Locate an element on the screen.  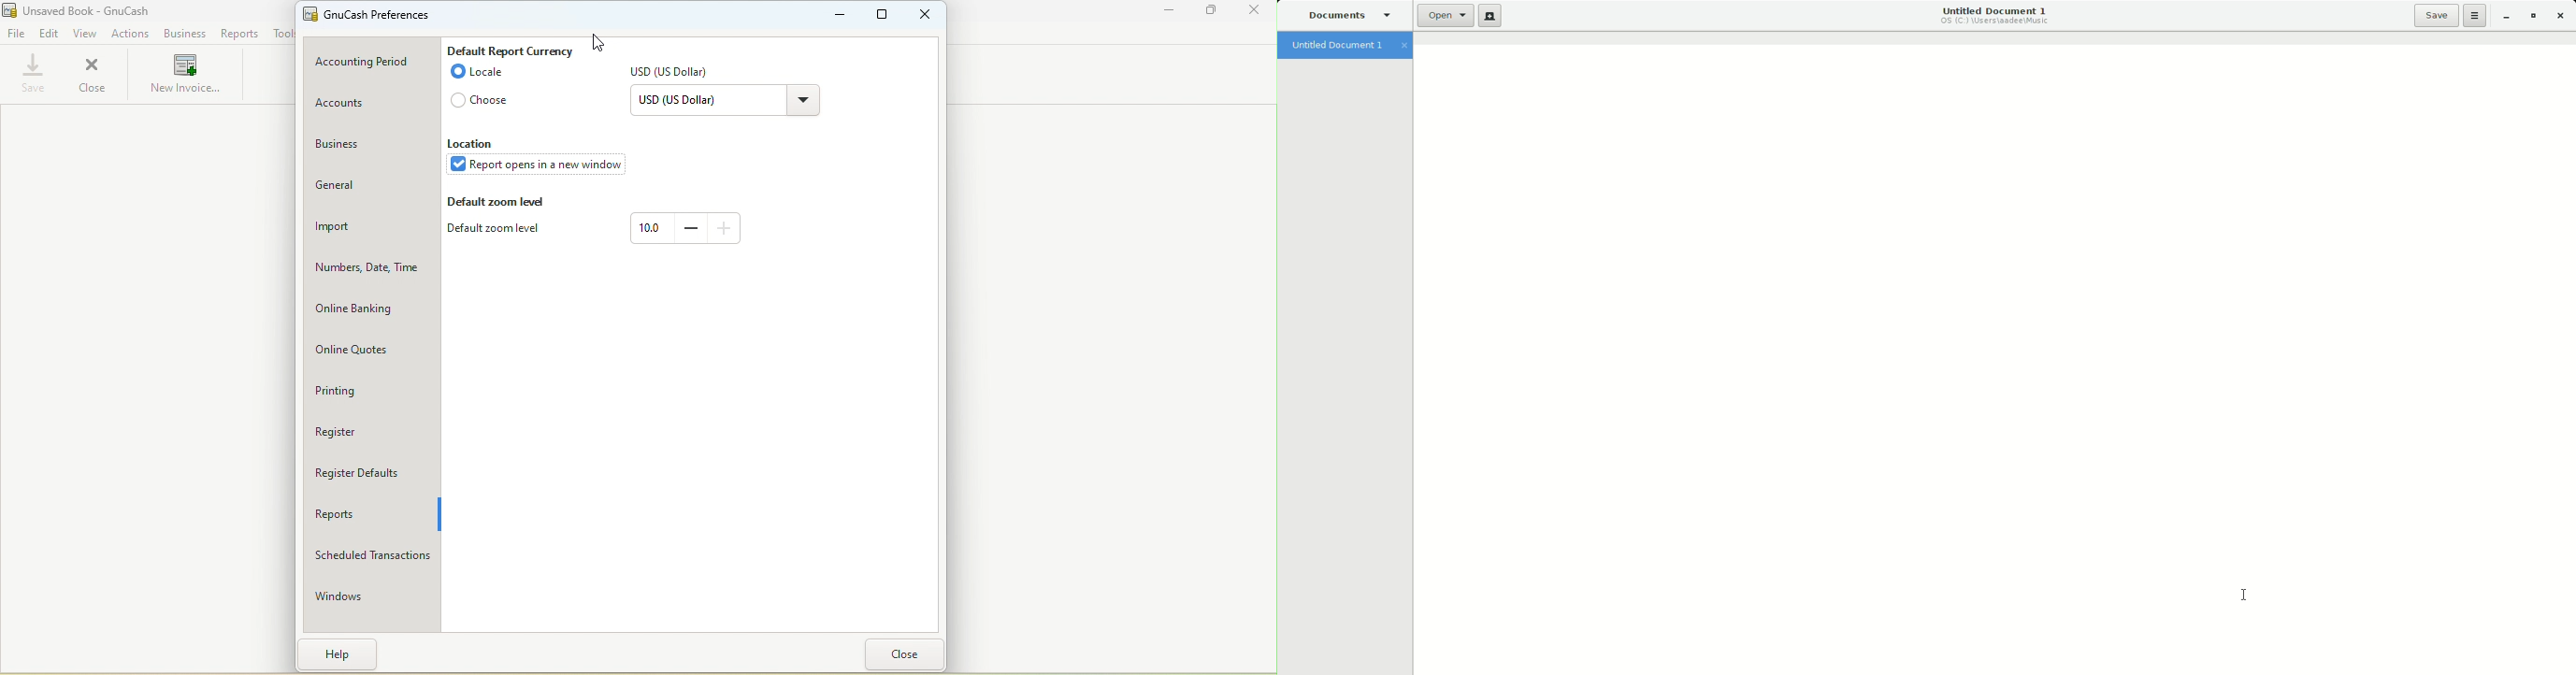
Register is located at coordinates (365, 429).